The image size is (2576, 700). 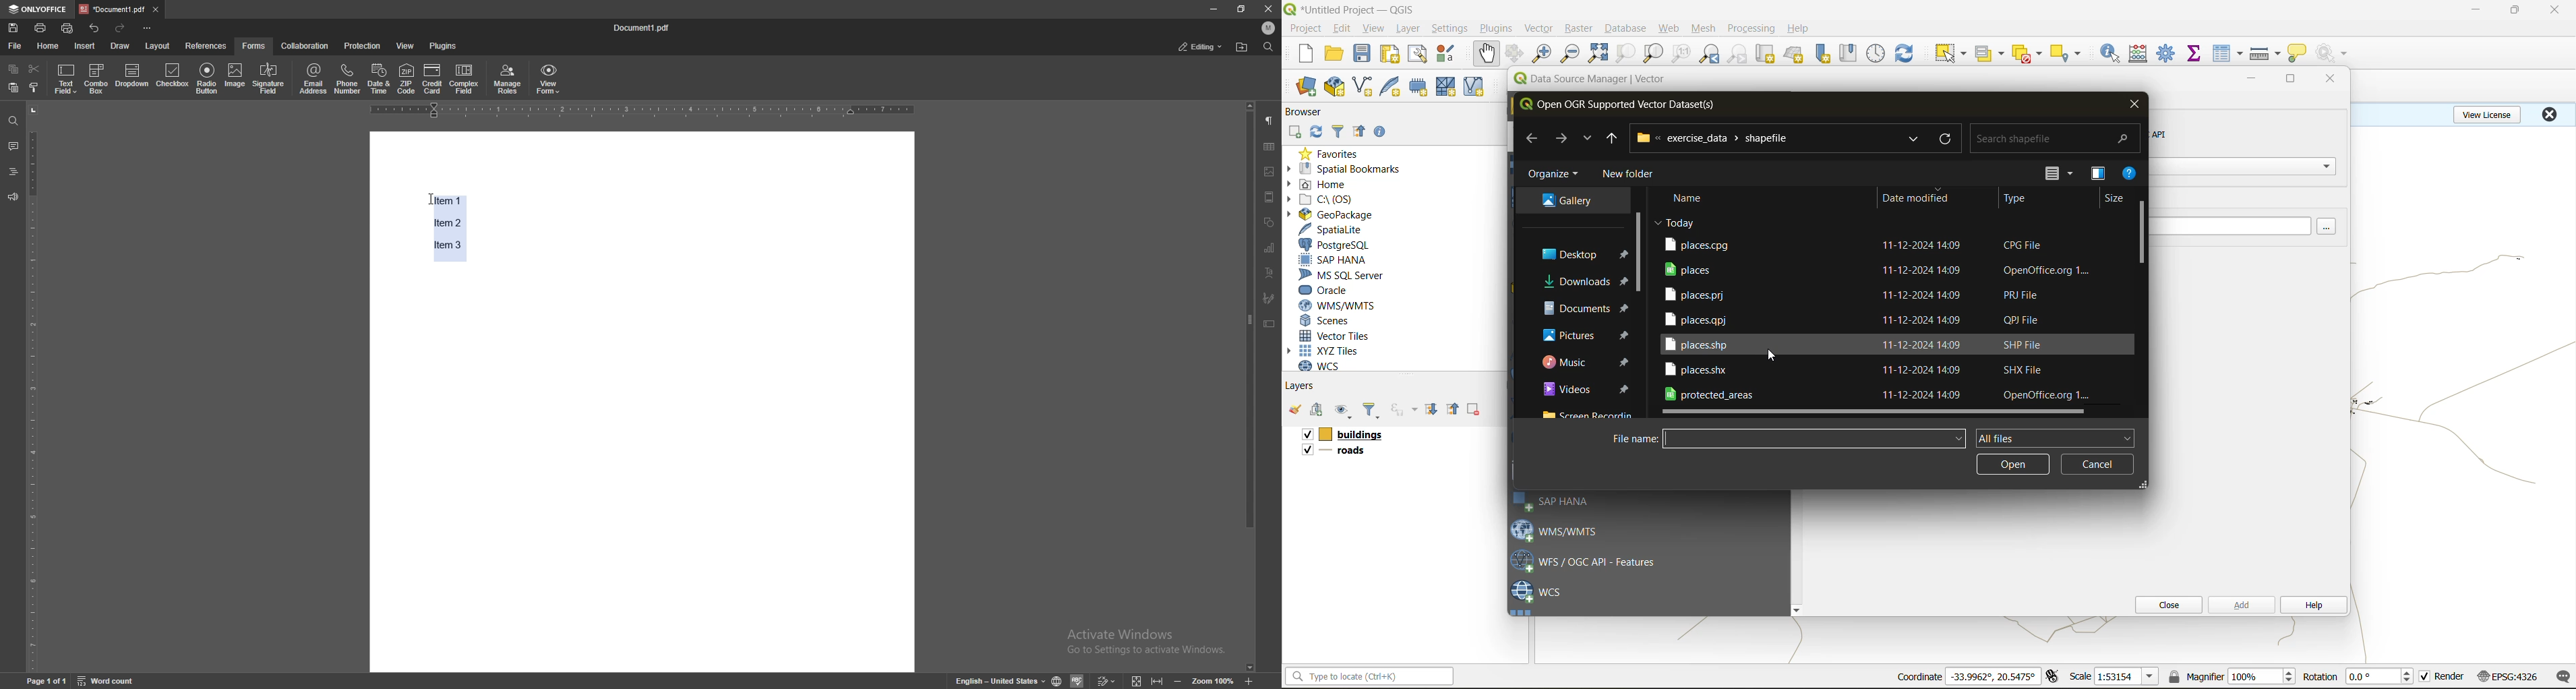 What do you see at coordinates (1795, 54) in the screenshot?
I see `new 3d map` at bounding box center [1795, 54].